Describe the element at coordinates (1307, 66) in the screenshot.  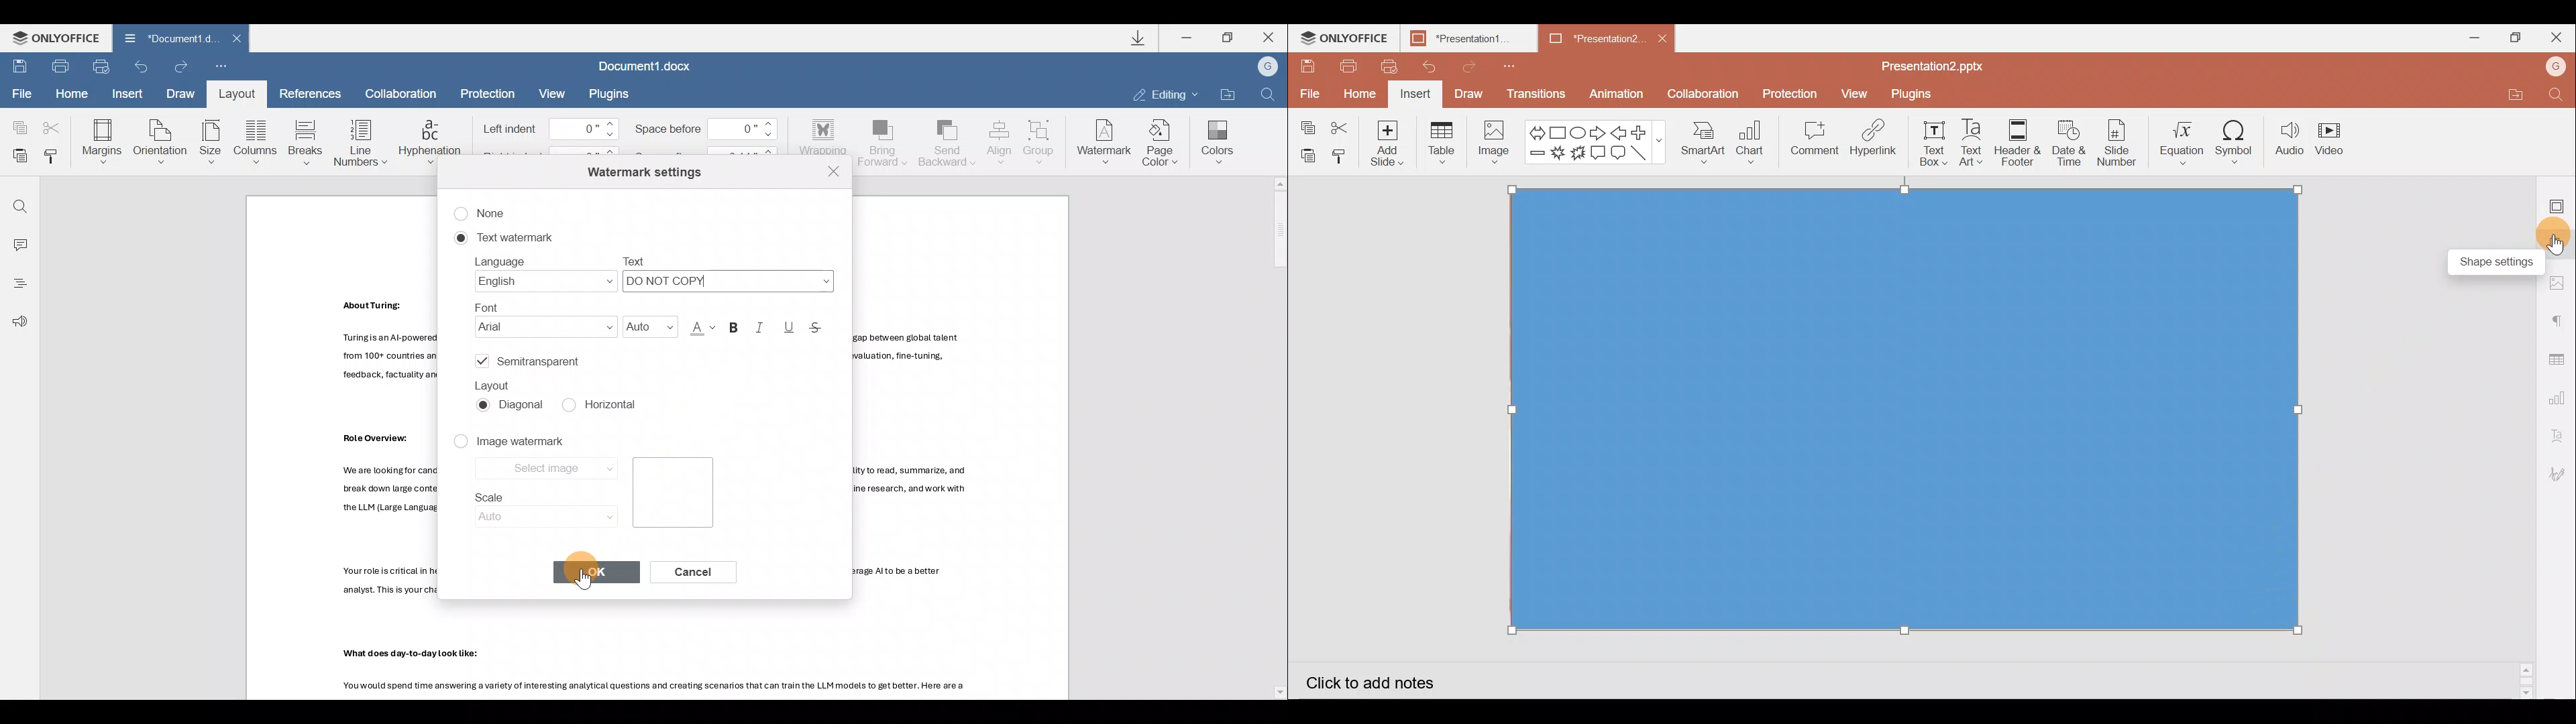
I see `Save` at that location.